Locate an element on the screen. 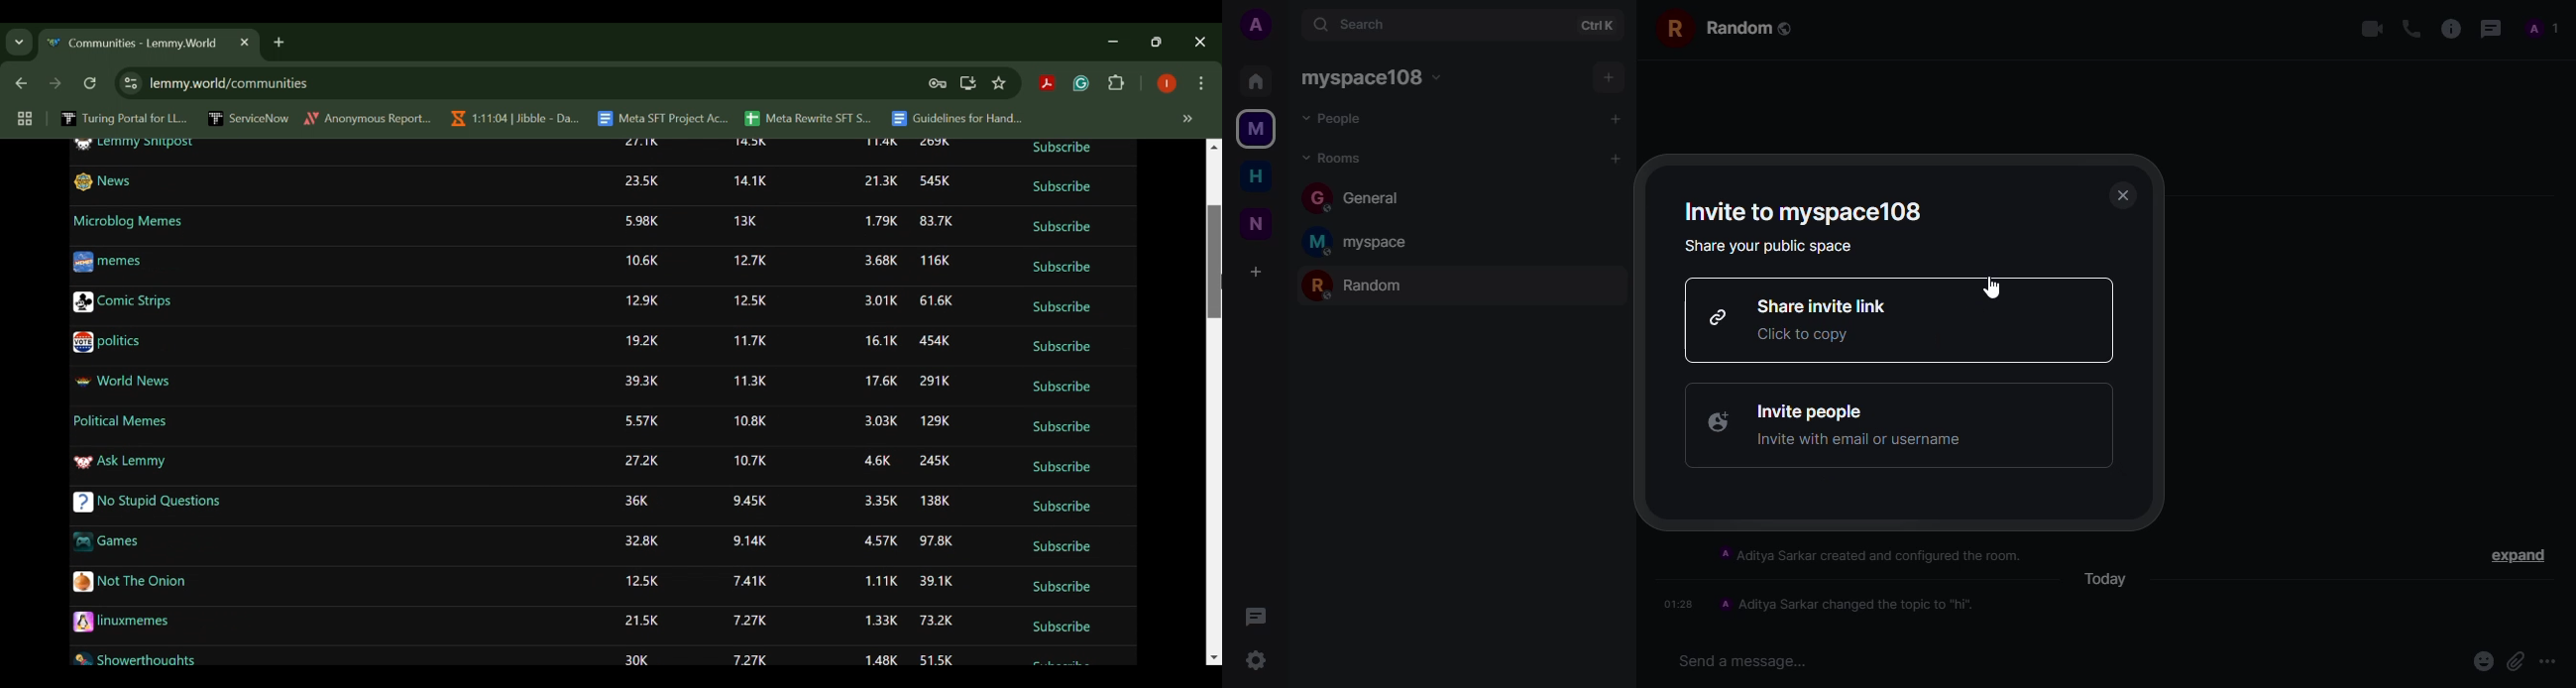 The height and width of the screenshot is (700, 2576). 12.9K is located at coordinates (643, 299).